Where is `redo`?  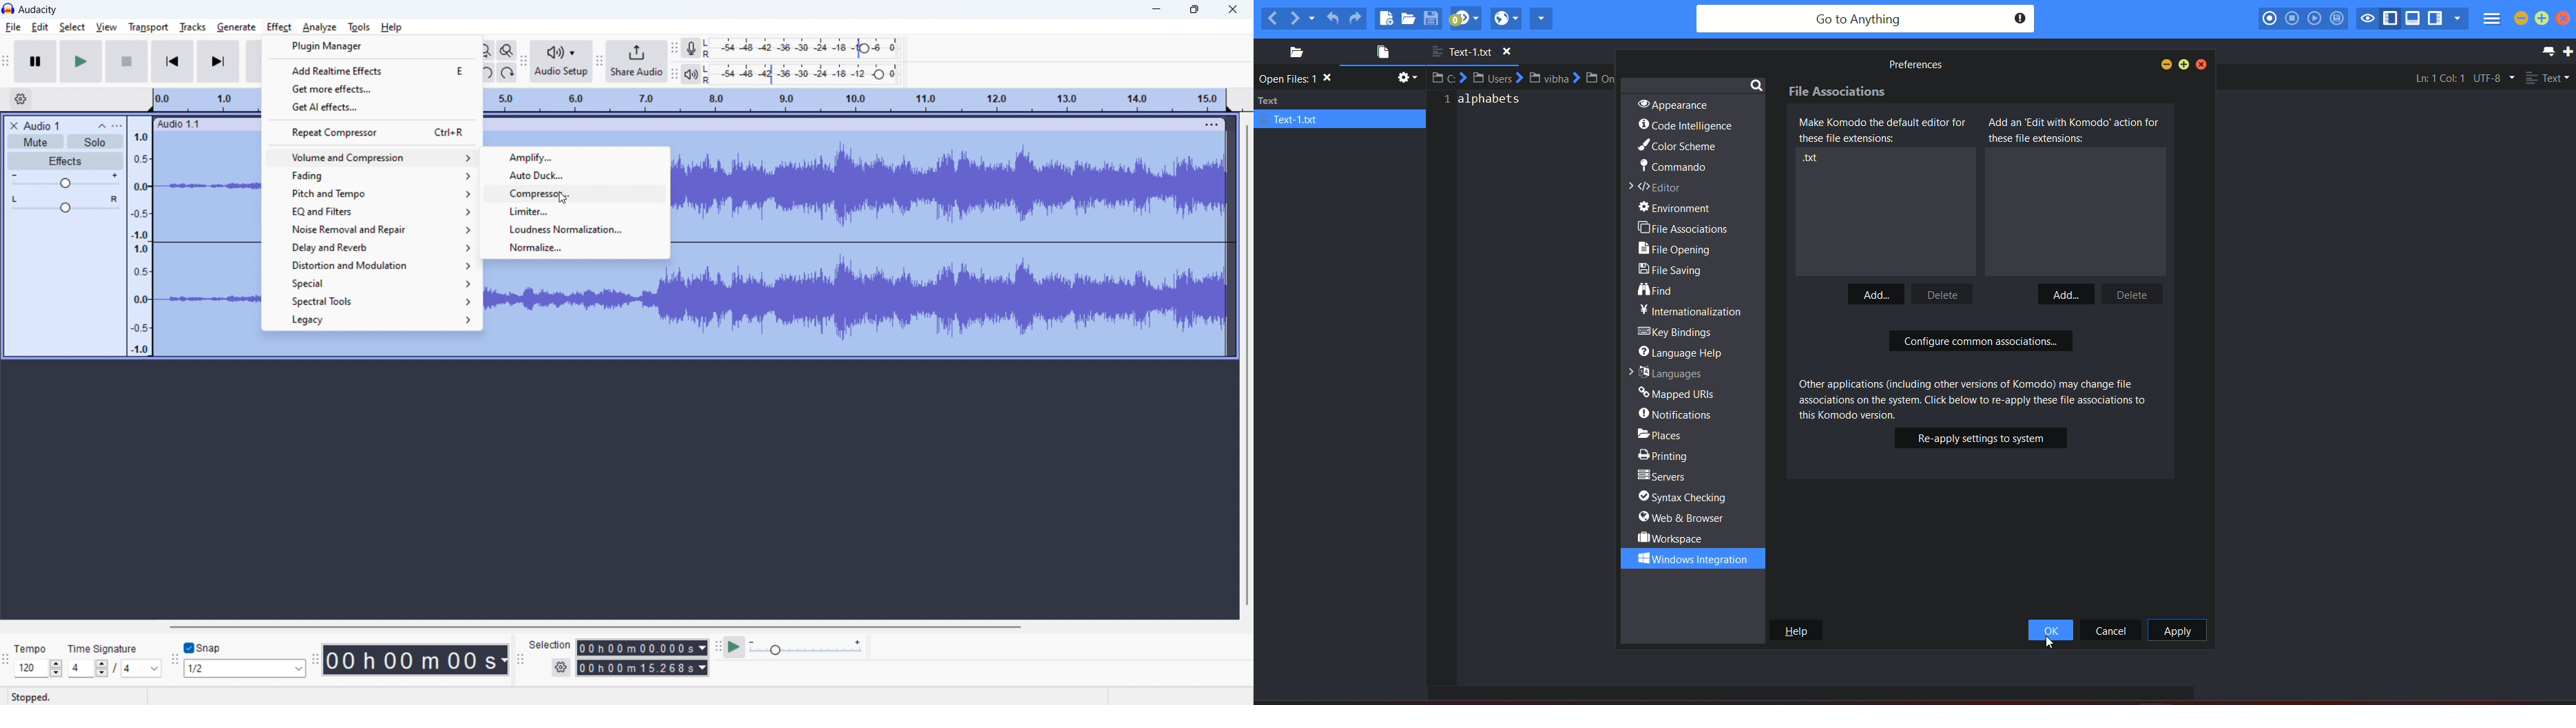 redo is located at coordinates (507, 72).